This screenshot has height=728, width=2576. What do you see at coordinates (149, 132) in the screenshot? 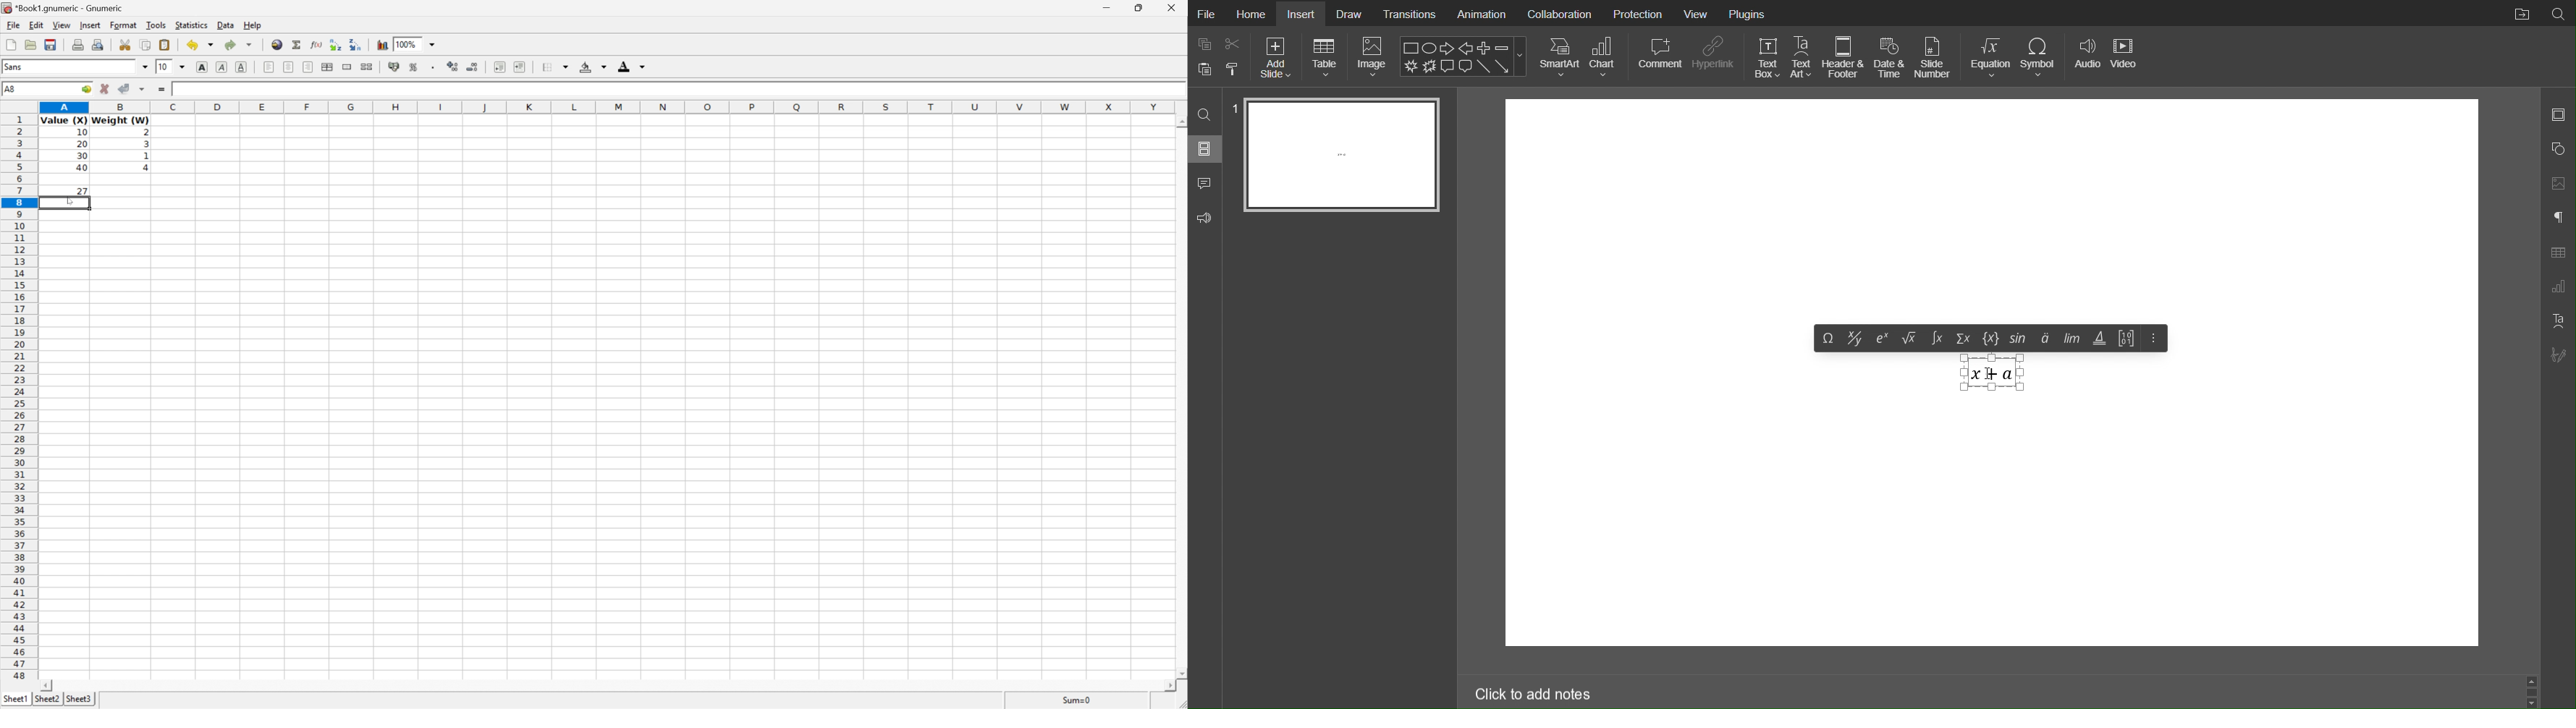
I see `2` at bounding box center [149, 132].